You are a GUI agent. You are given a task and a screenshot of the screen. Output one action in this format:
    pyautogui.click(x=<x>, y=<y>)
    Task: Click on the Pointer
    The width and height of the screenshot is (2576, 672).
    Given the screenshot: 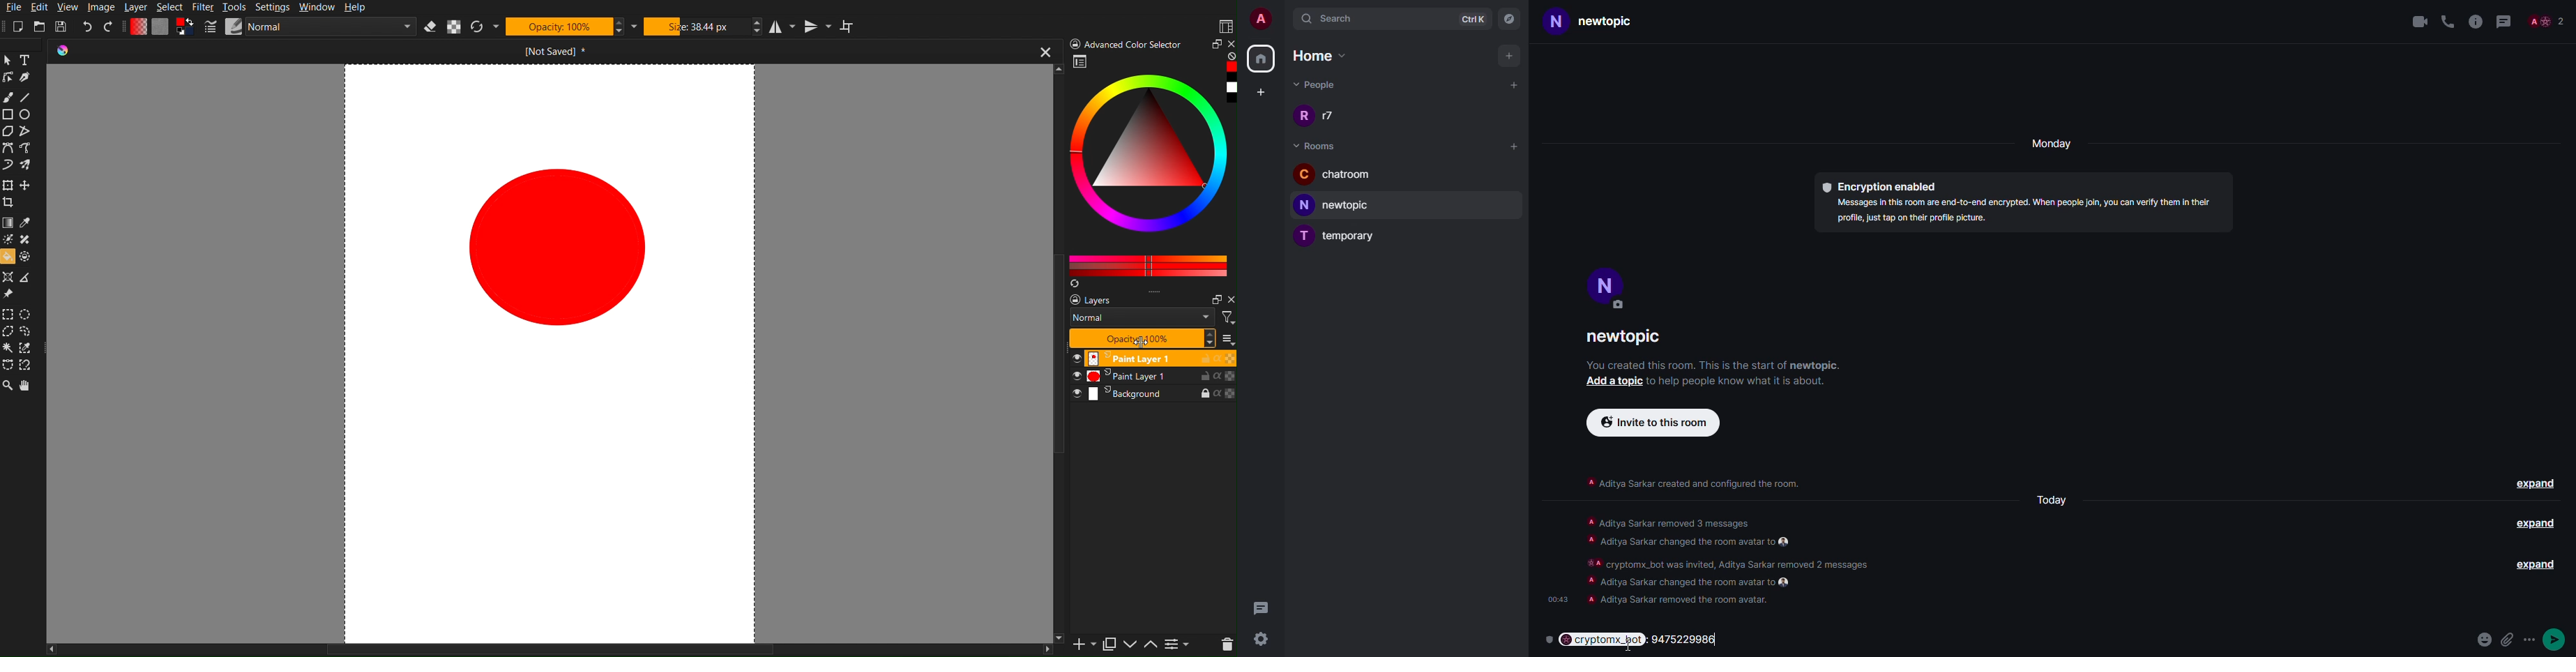 What is the action you would take?
    pyautogui.click(x=8, y=59)
    